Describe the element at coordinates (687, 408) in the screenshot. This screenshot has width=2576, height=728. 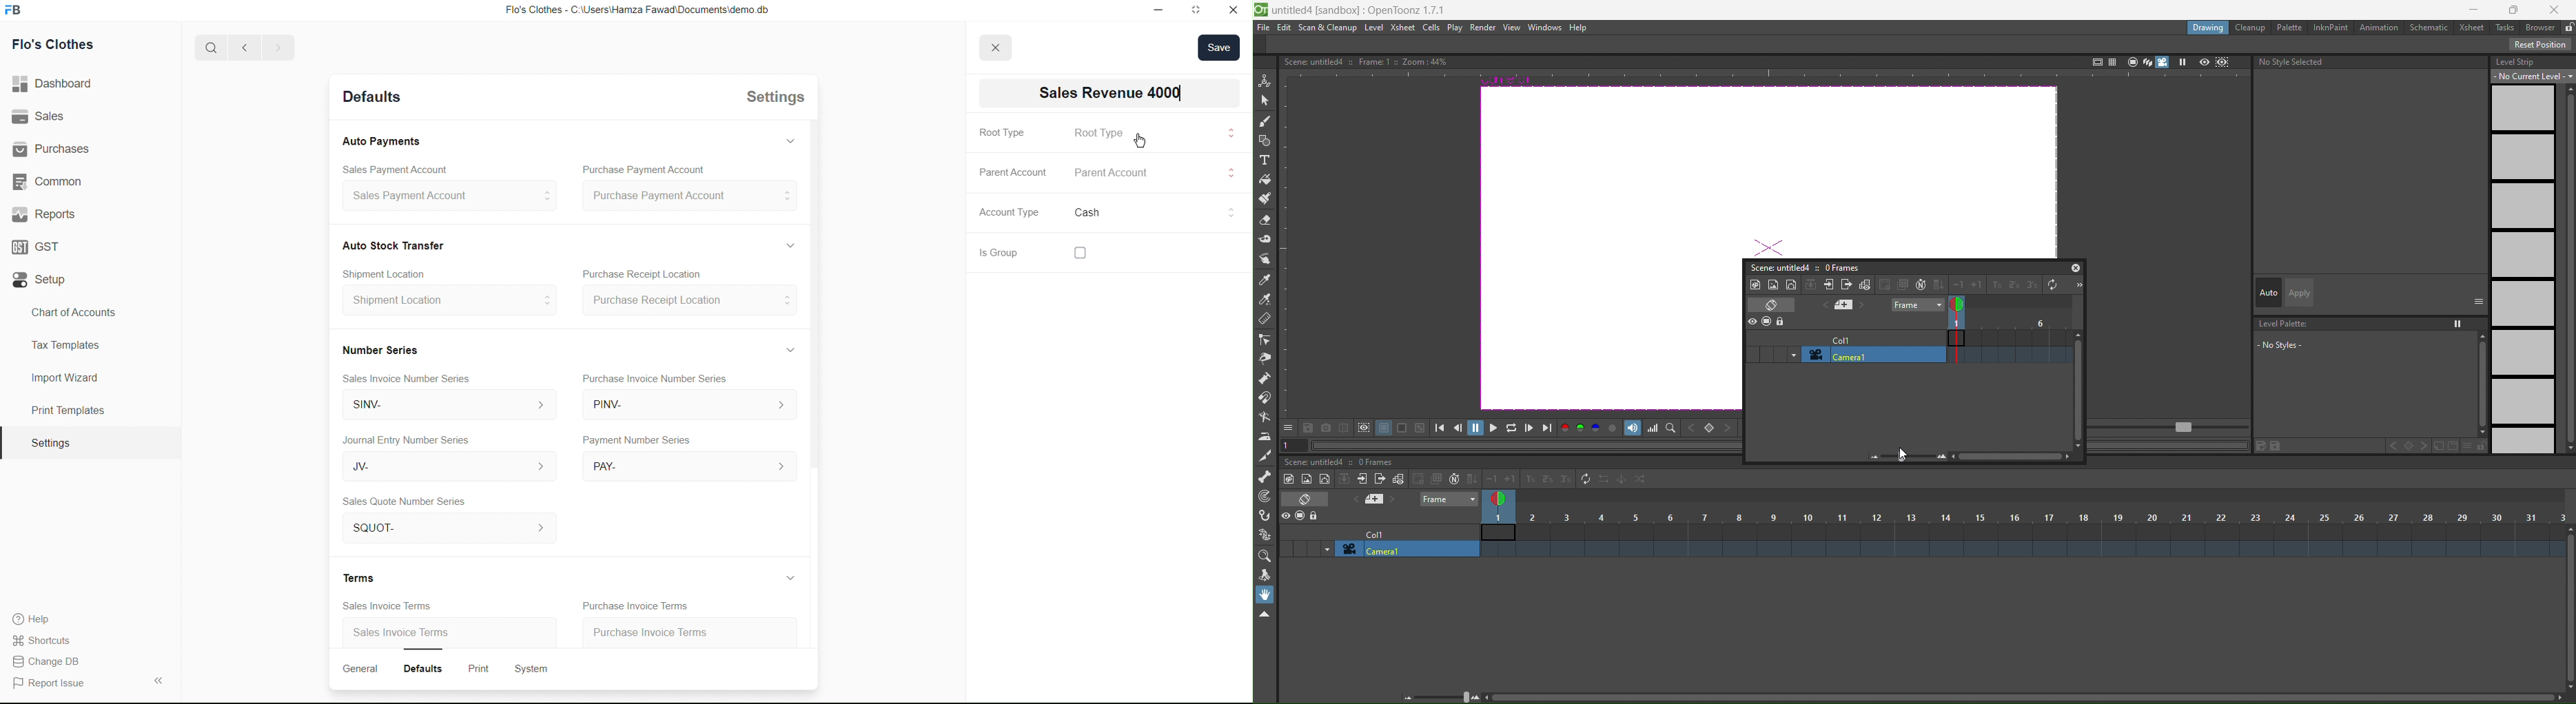
I see `PINV-` at that location.